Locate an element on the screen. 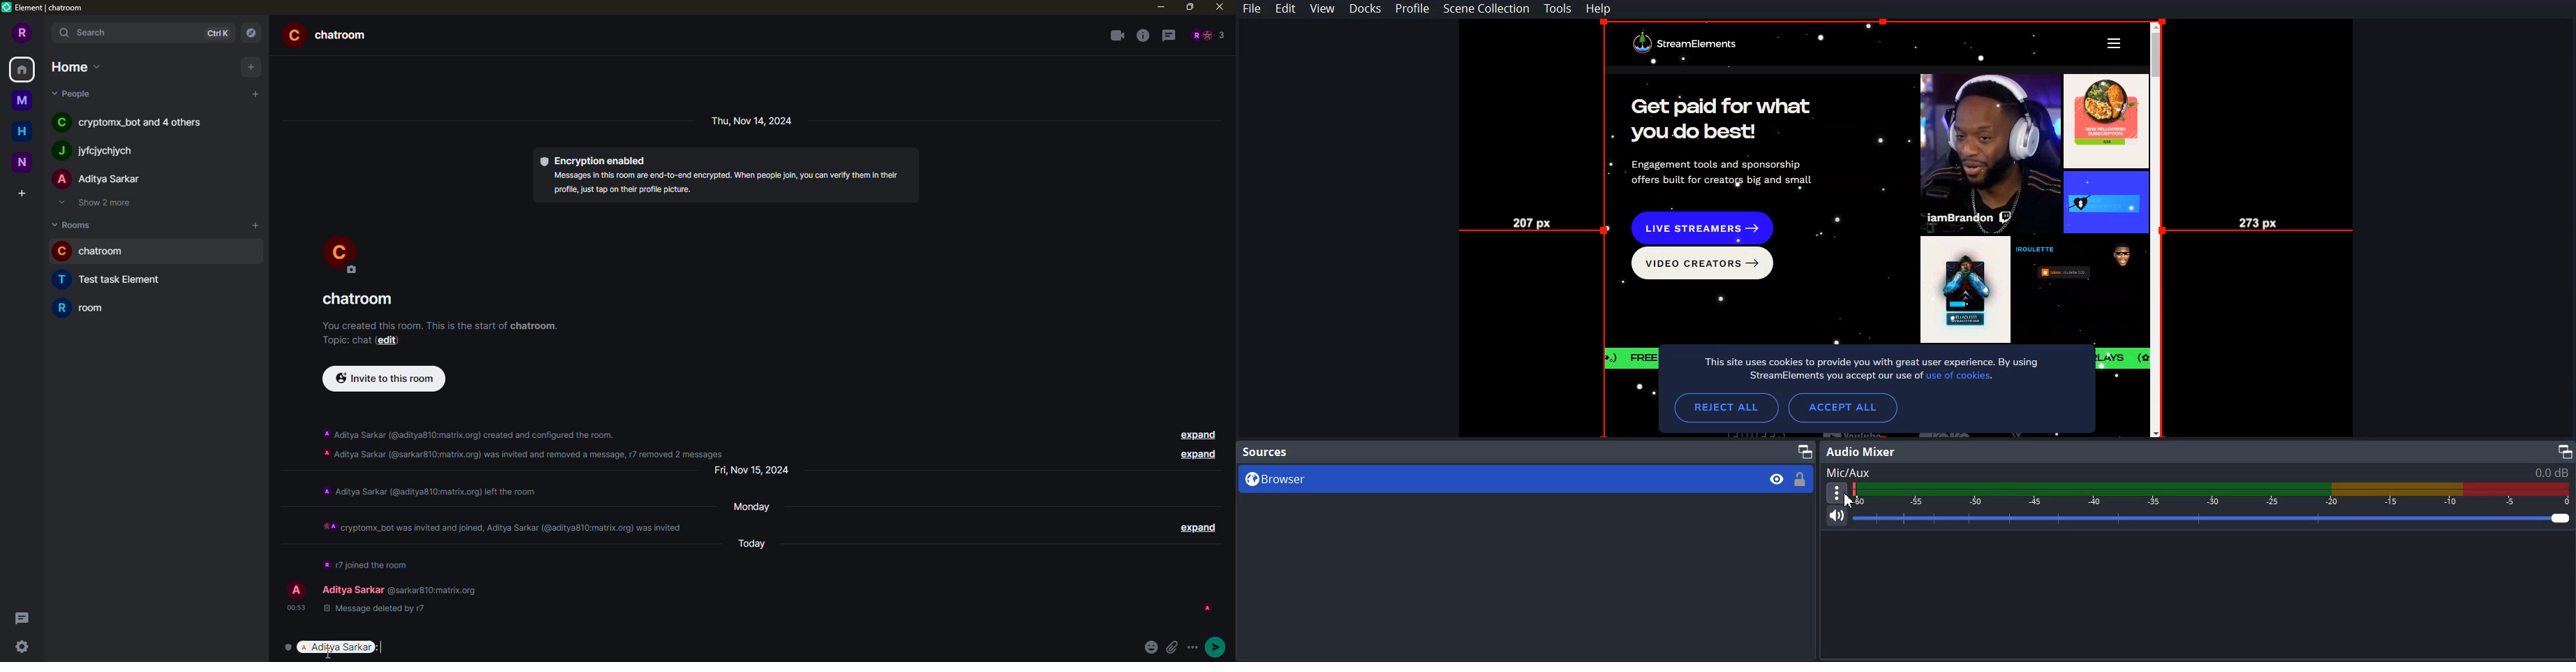 Image resolution: width=2576 pixels, height=672 pixels. Edit is located at coordinates (1287, 9).